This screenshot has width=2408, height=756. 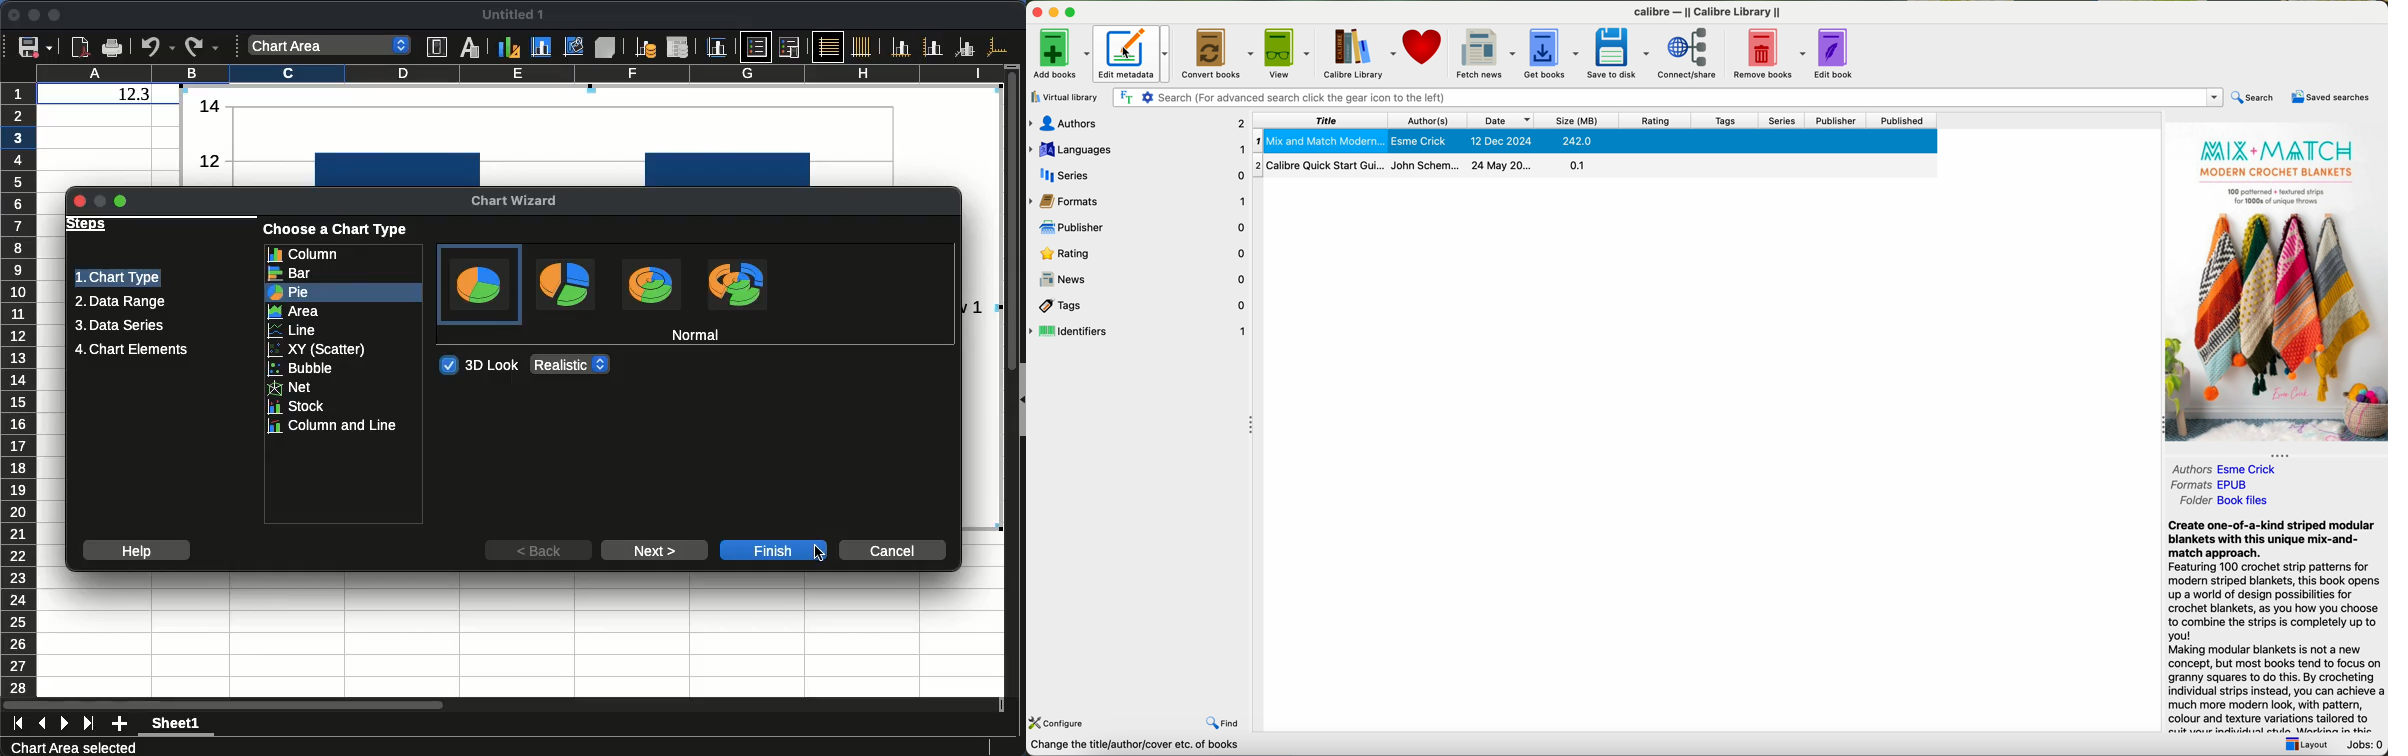 I want to click on steps, so click(x=87, y=225).